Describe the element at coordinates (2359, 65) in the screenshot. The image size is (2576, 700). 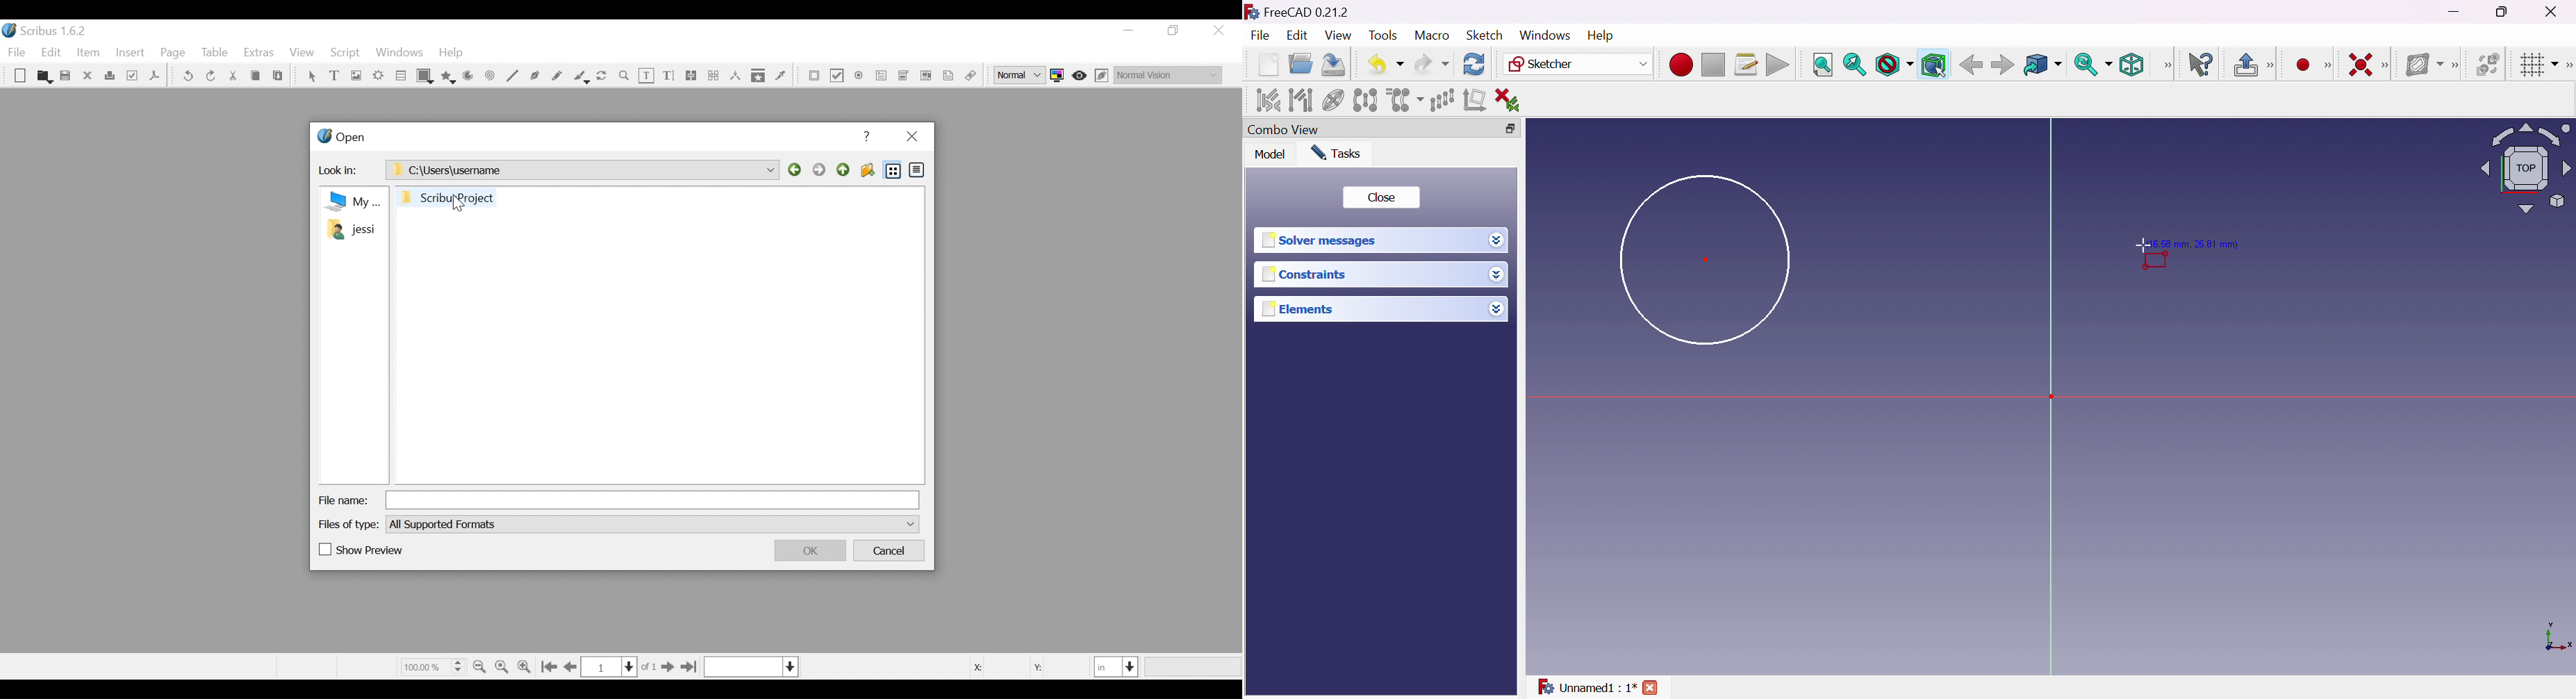
I see `Constrain coincident` at that location.